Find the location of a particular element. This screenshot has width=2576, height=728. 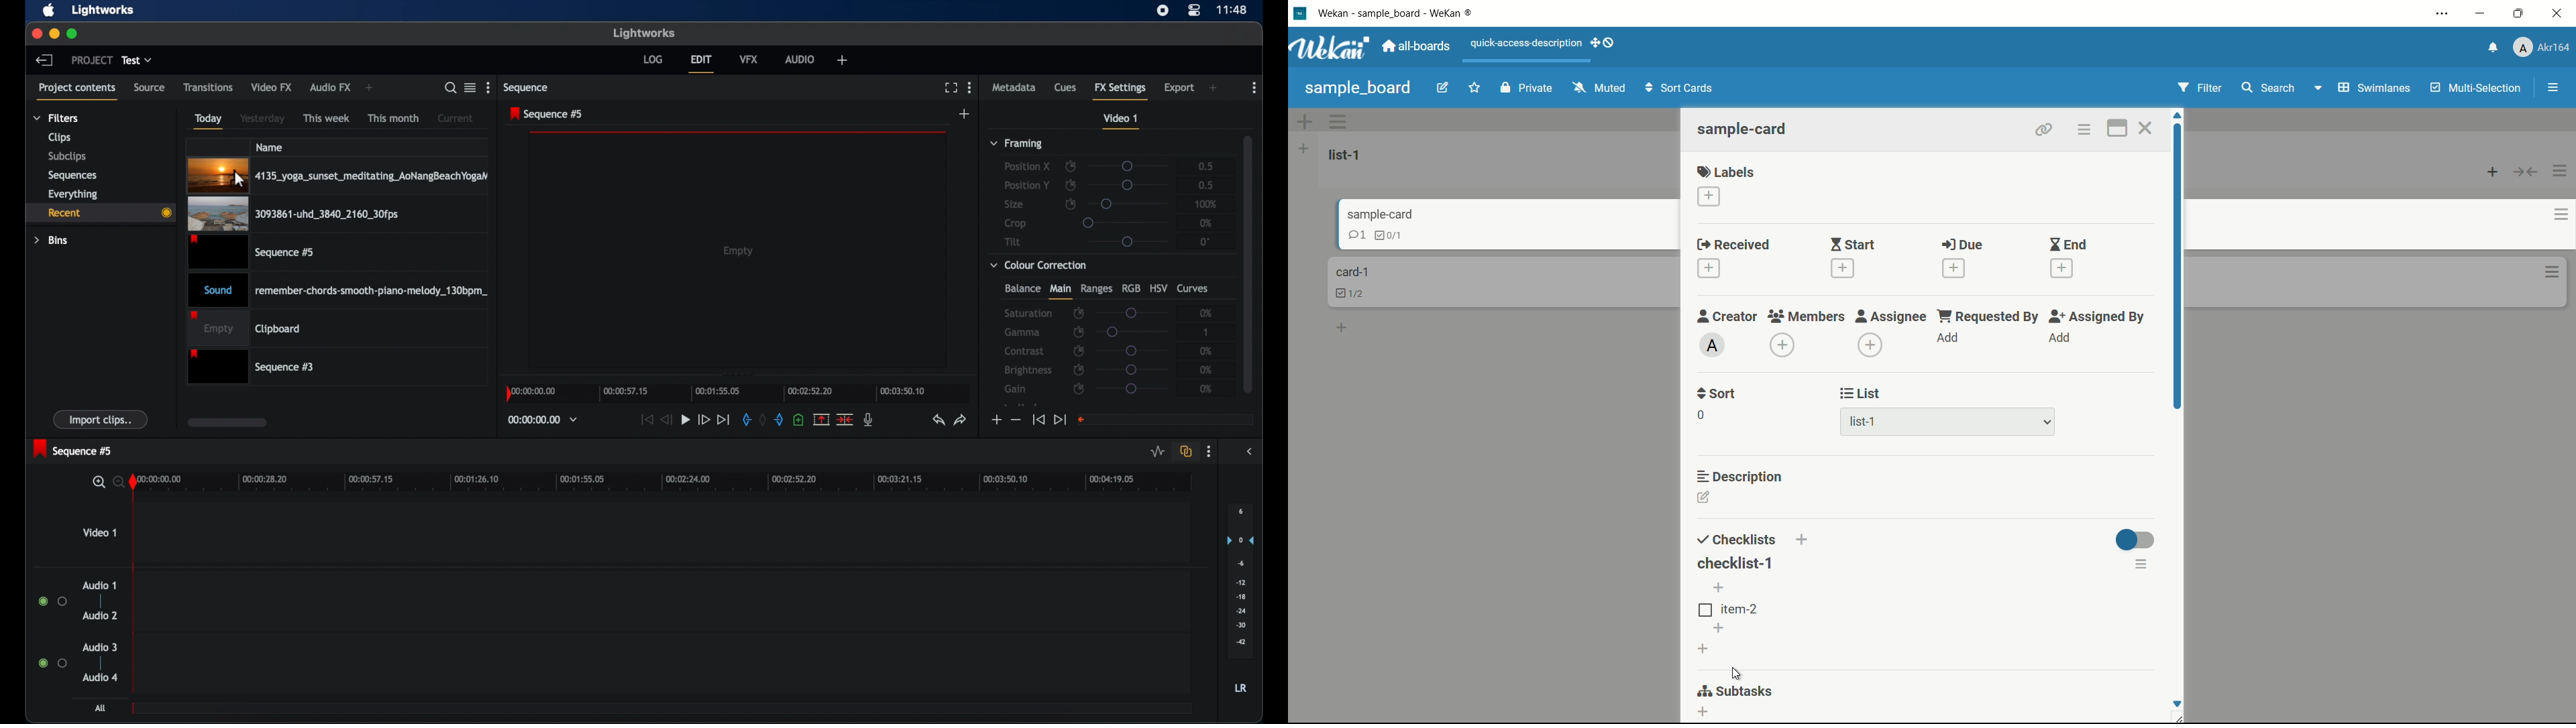

star is located at coordinates (1474, 87).